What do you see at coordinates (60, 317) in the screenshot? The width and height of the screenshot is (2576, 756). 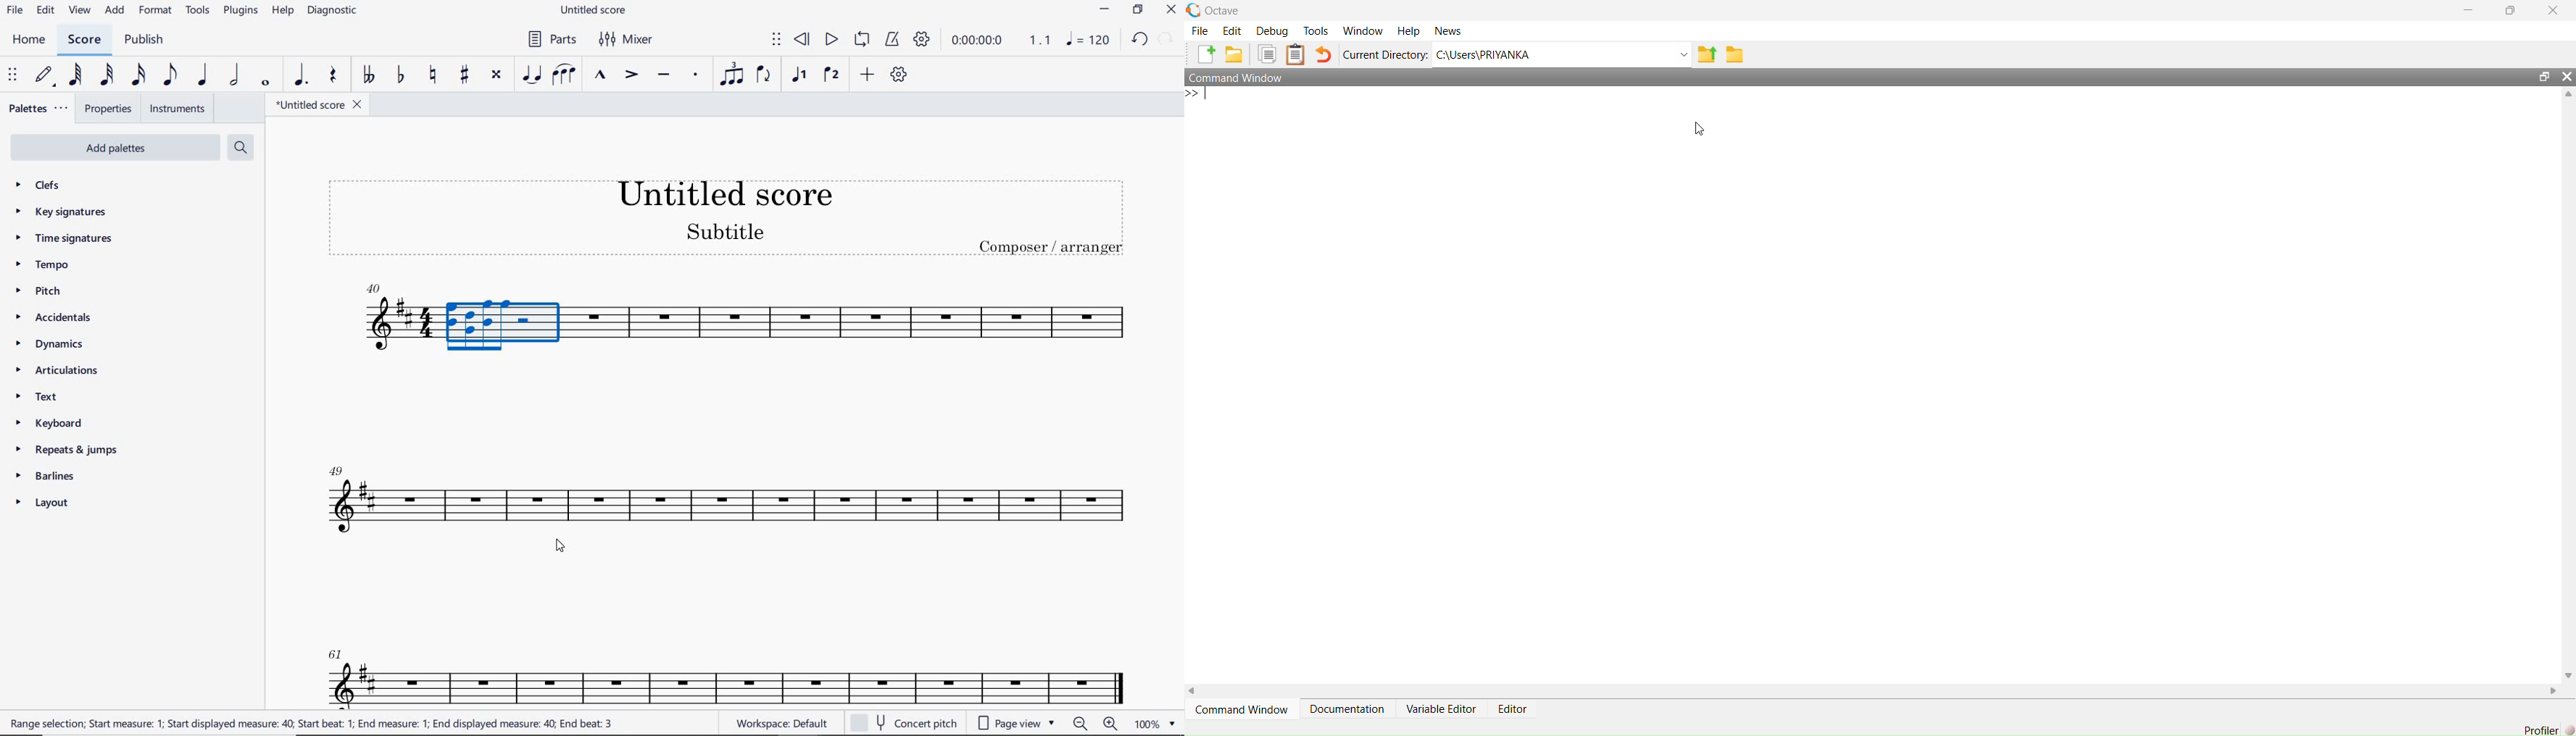 I see `ACCIDENTALS` at bounding box center [60, 317].